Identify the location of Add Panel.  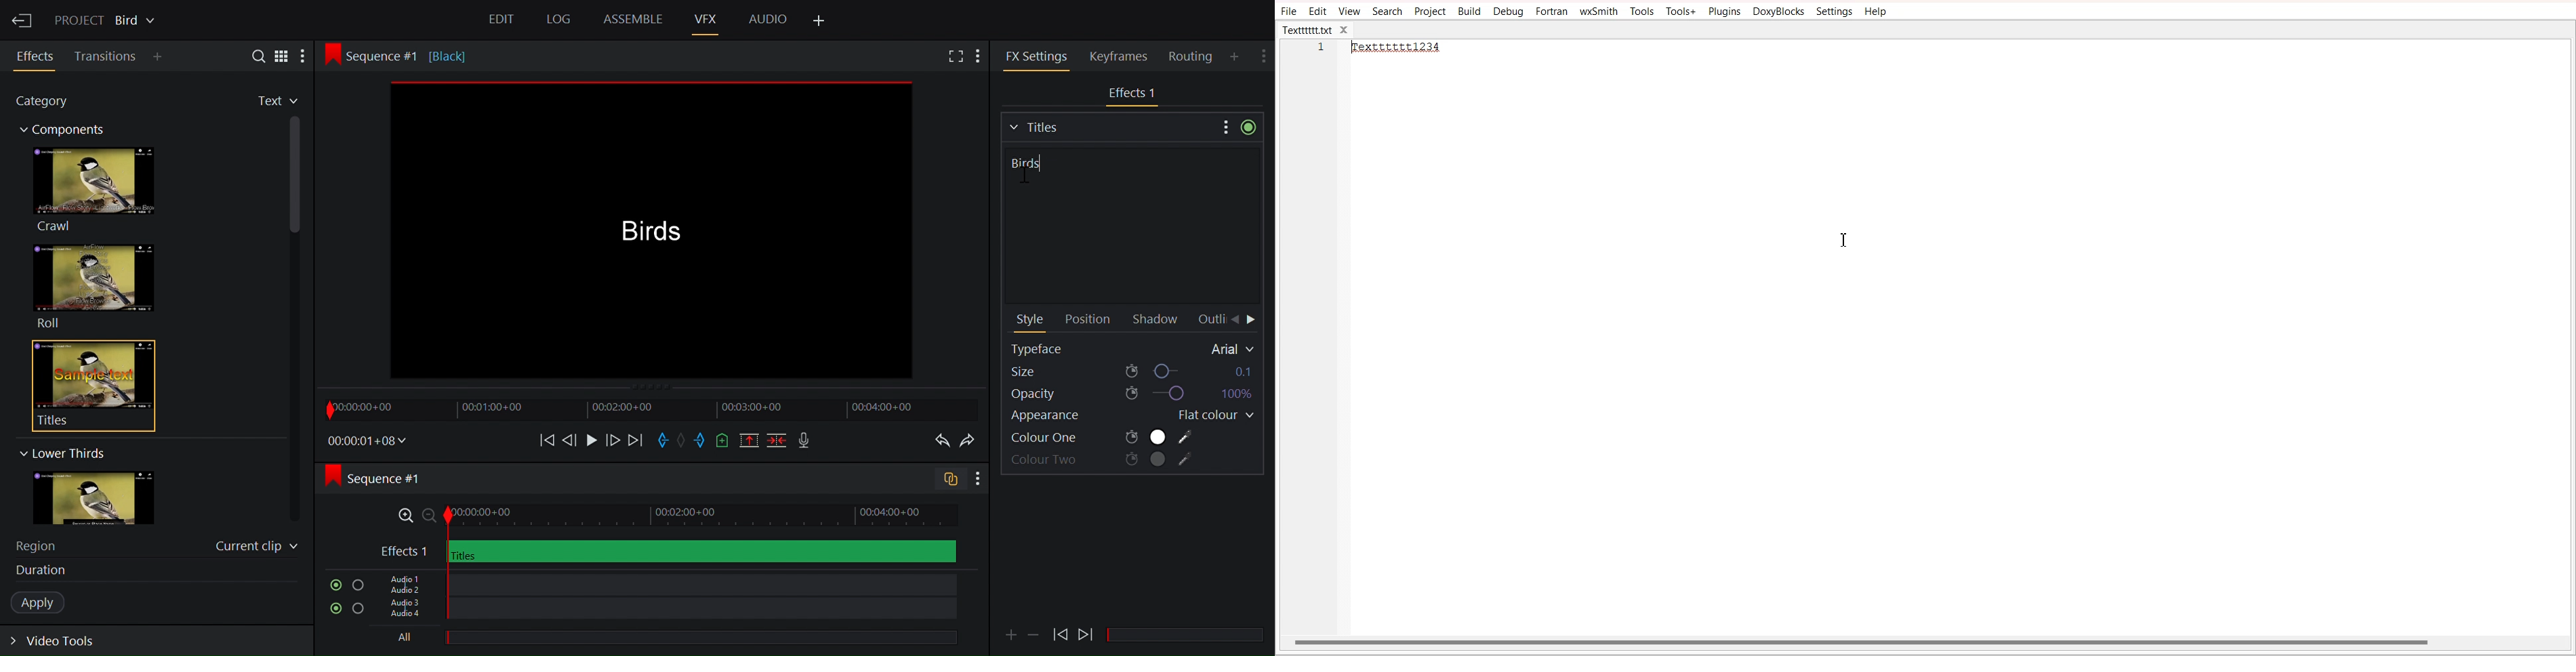
(981, 54).